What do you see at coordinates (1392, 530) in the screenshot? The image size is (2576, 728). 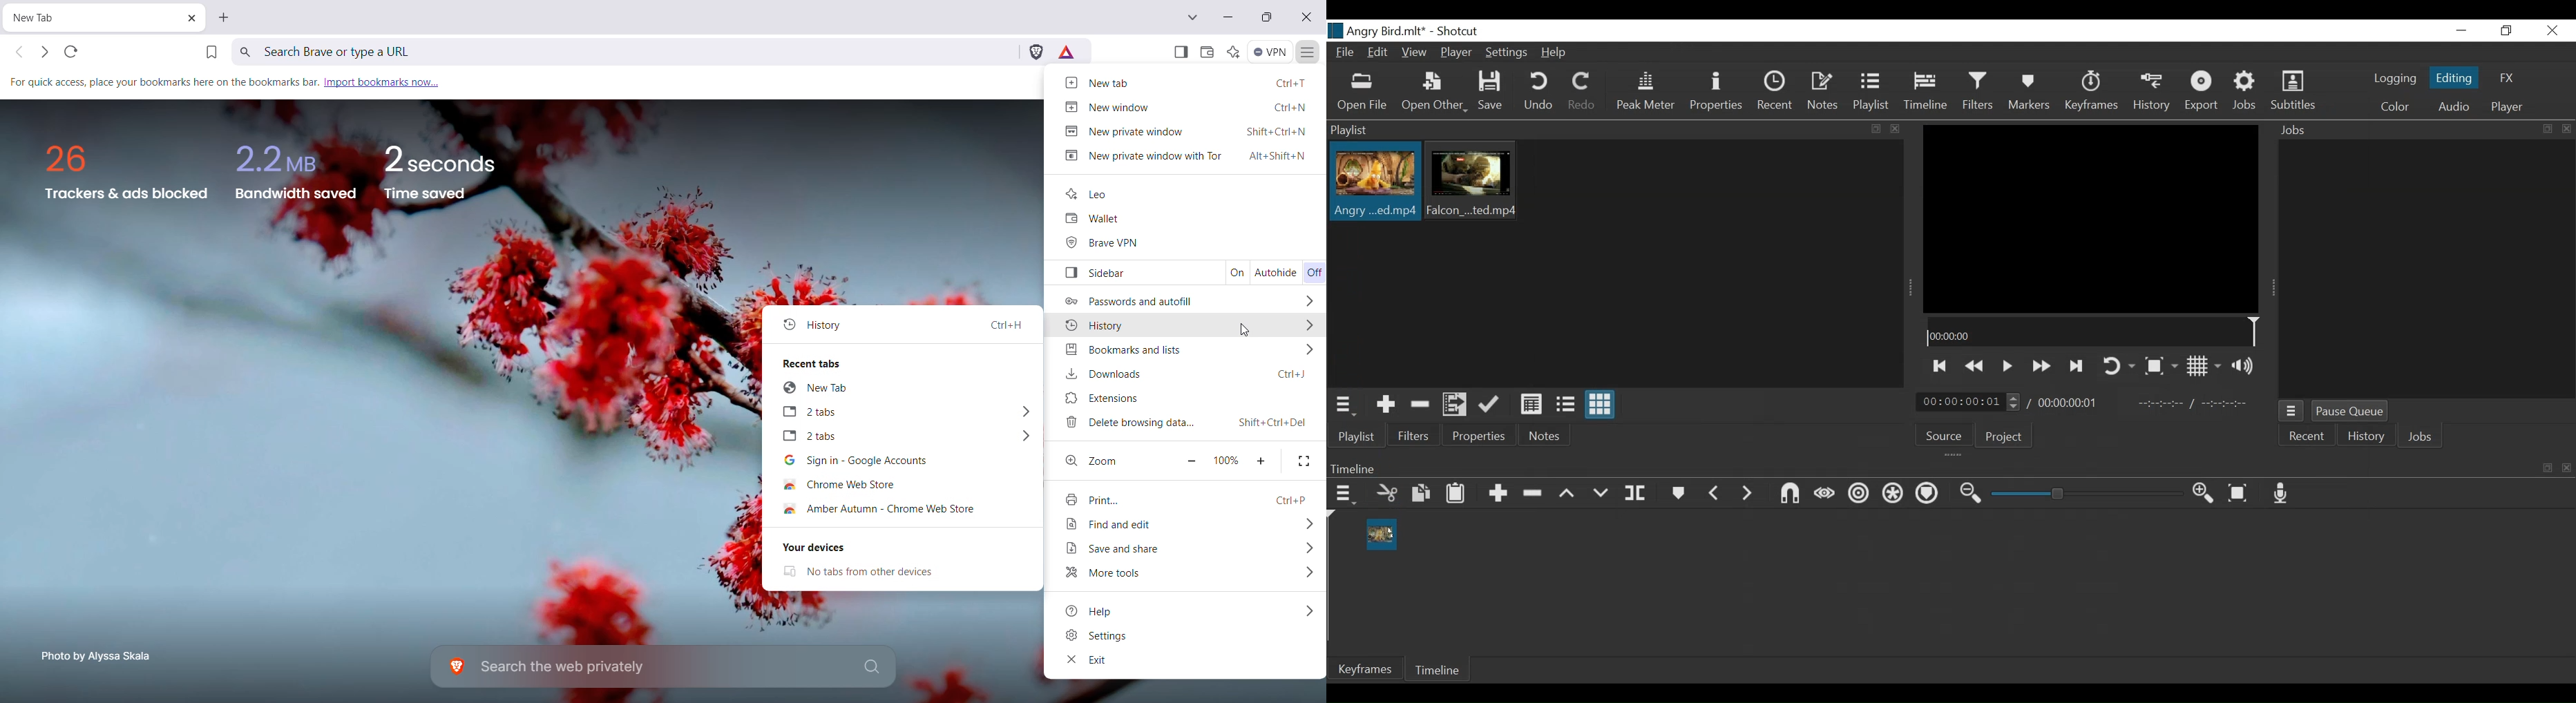 I see `cursor` at bounding box center [1392, 530].